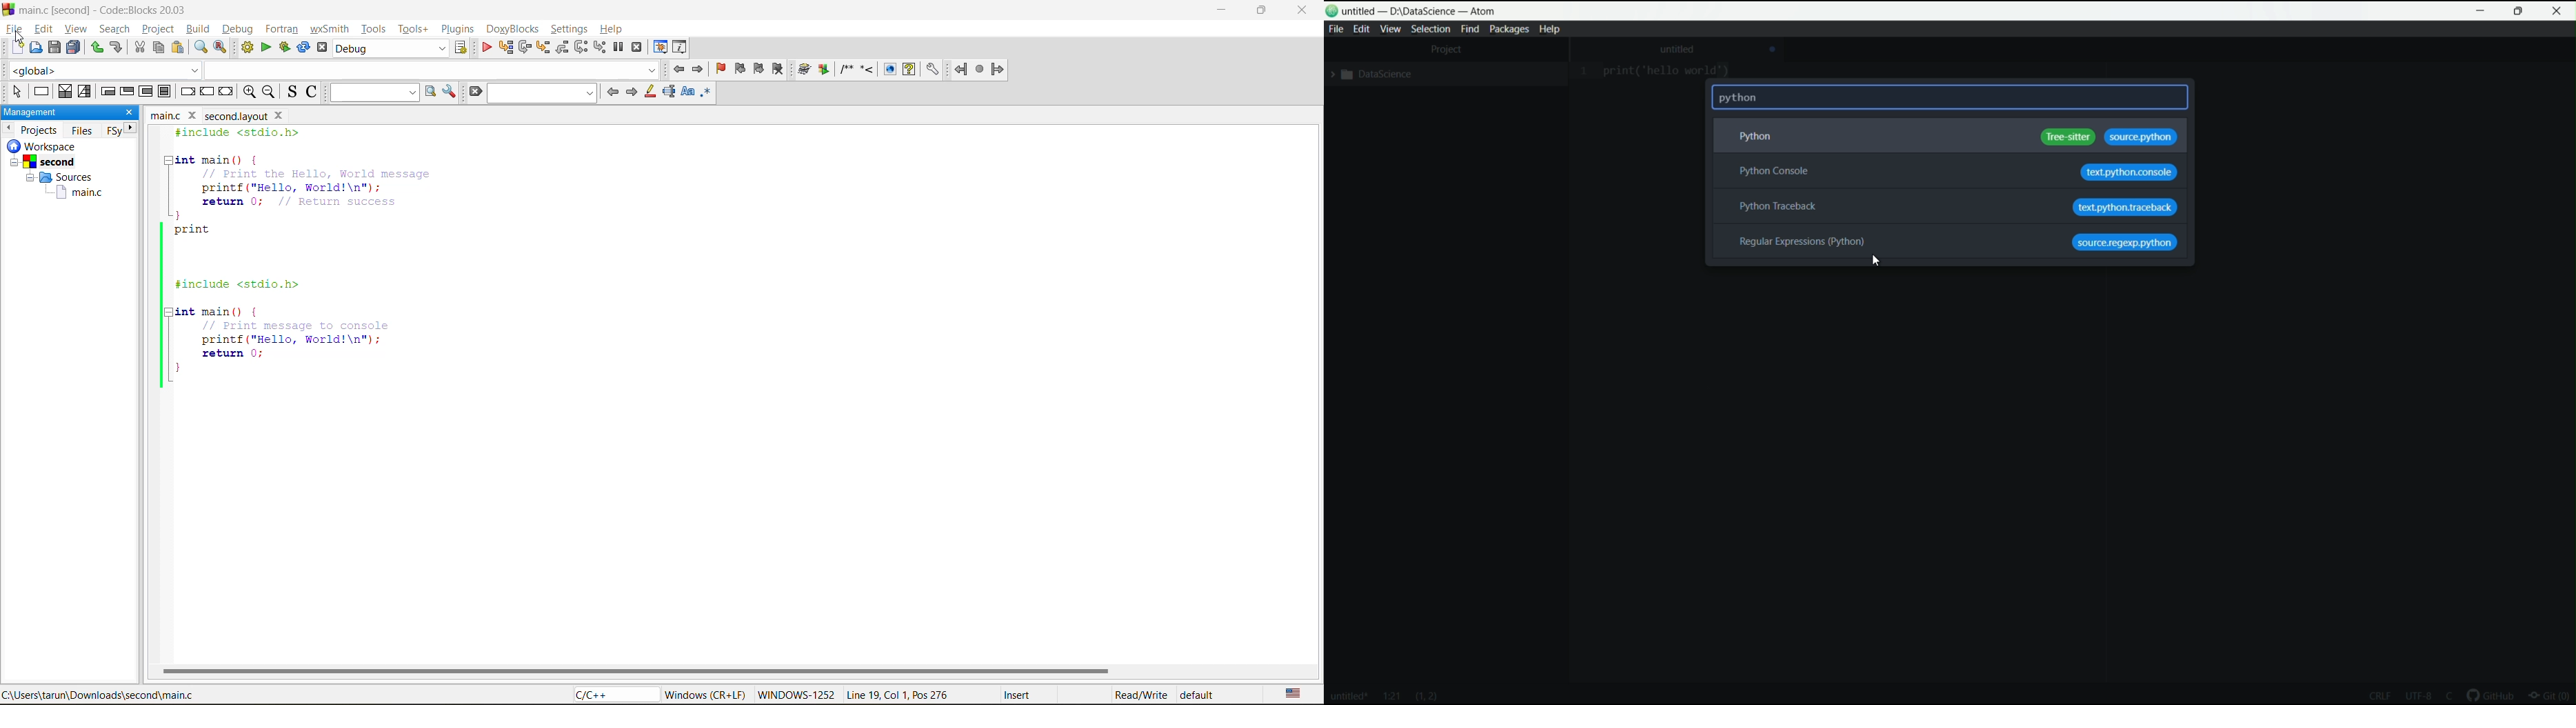  What do you see at coordinates (2378, 695) in the screenshot?
I see `end line of code sequence` at bounding box center [2378, 695].